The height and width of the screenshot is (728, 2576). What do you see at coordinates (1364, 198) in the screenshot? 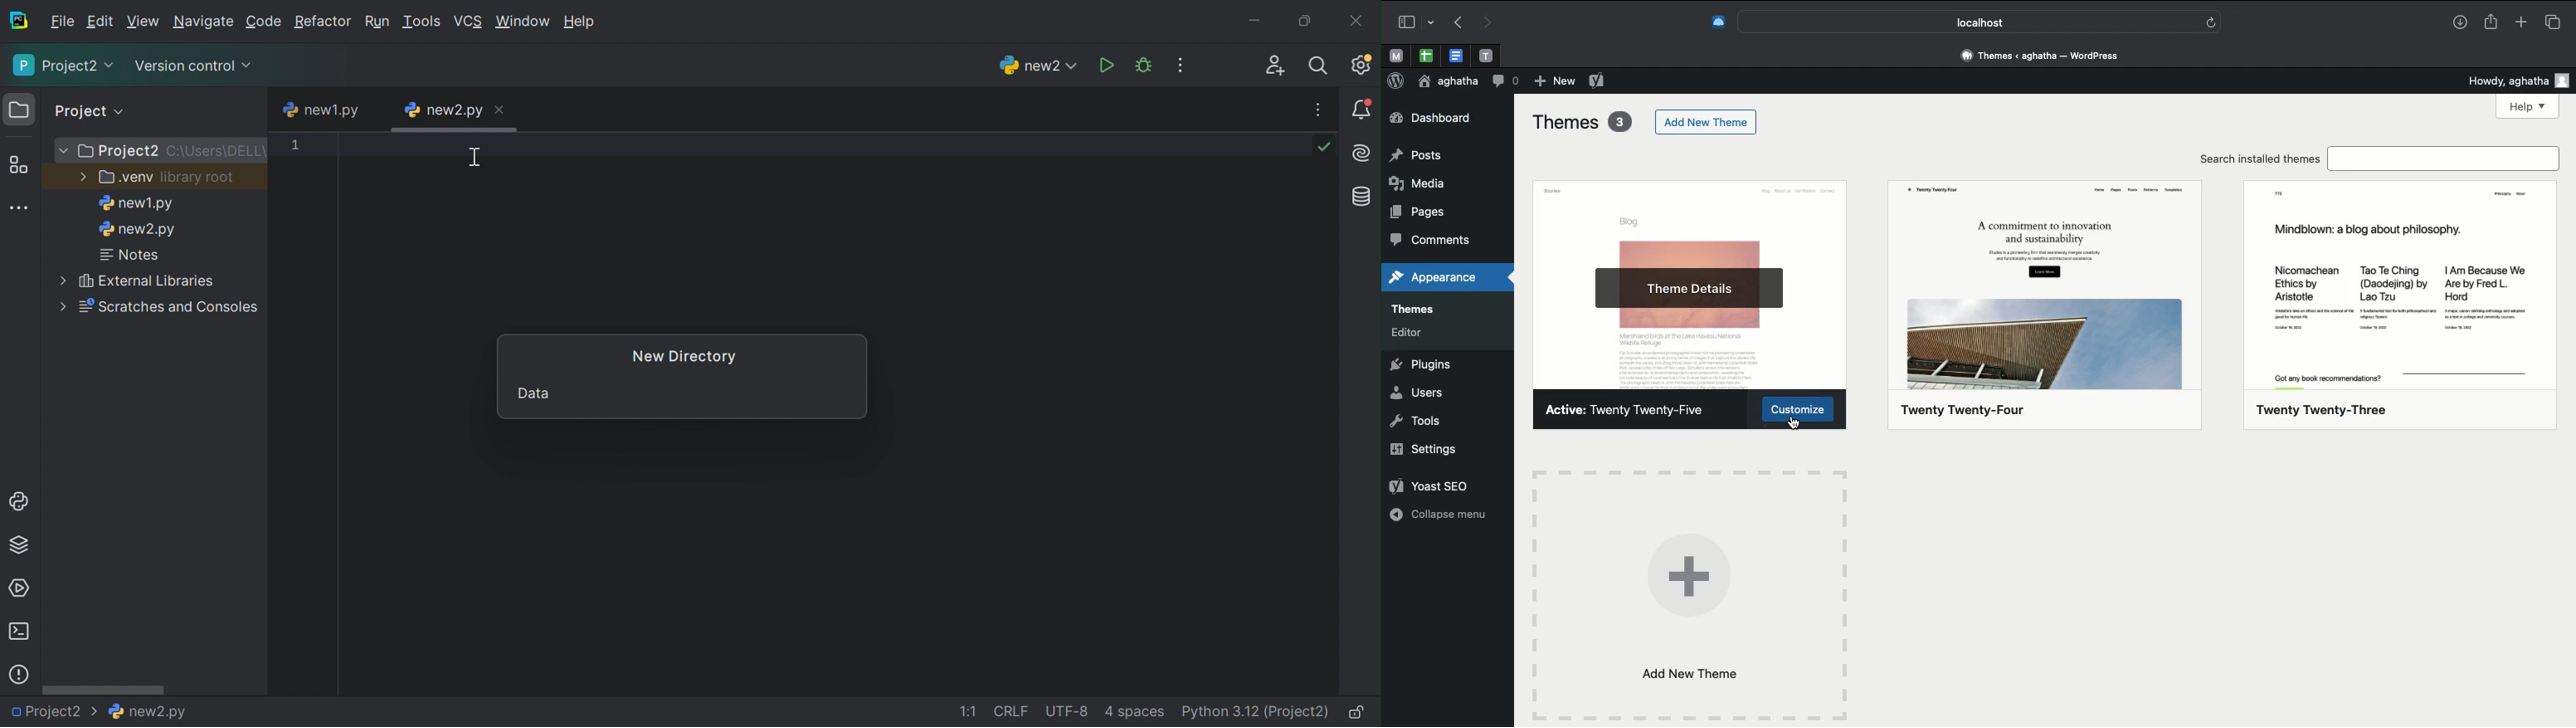
I see `Database` at bounding box center [1364, 198].